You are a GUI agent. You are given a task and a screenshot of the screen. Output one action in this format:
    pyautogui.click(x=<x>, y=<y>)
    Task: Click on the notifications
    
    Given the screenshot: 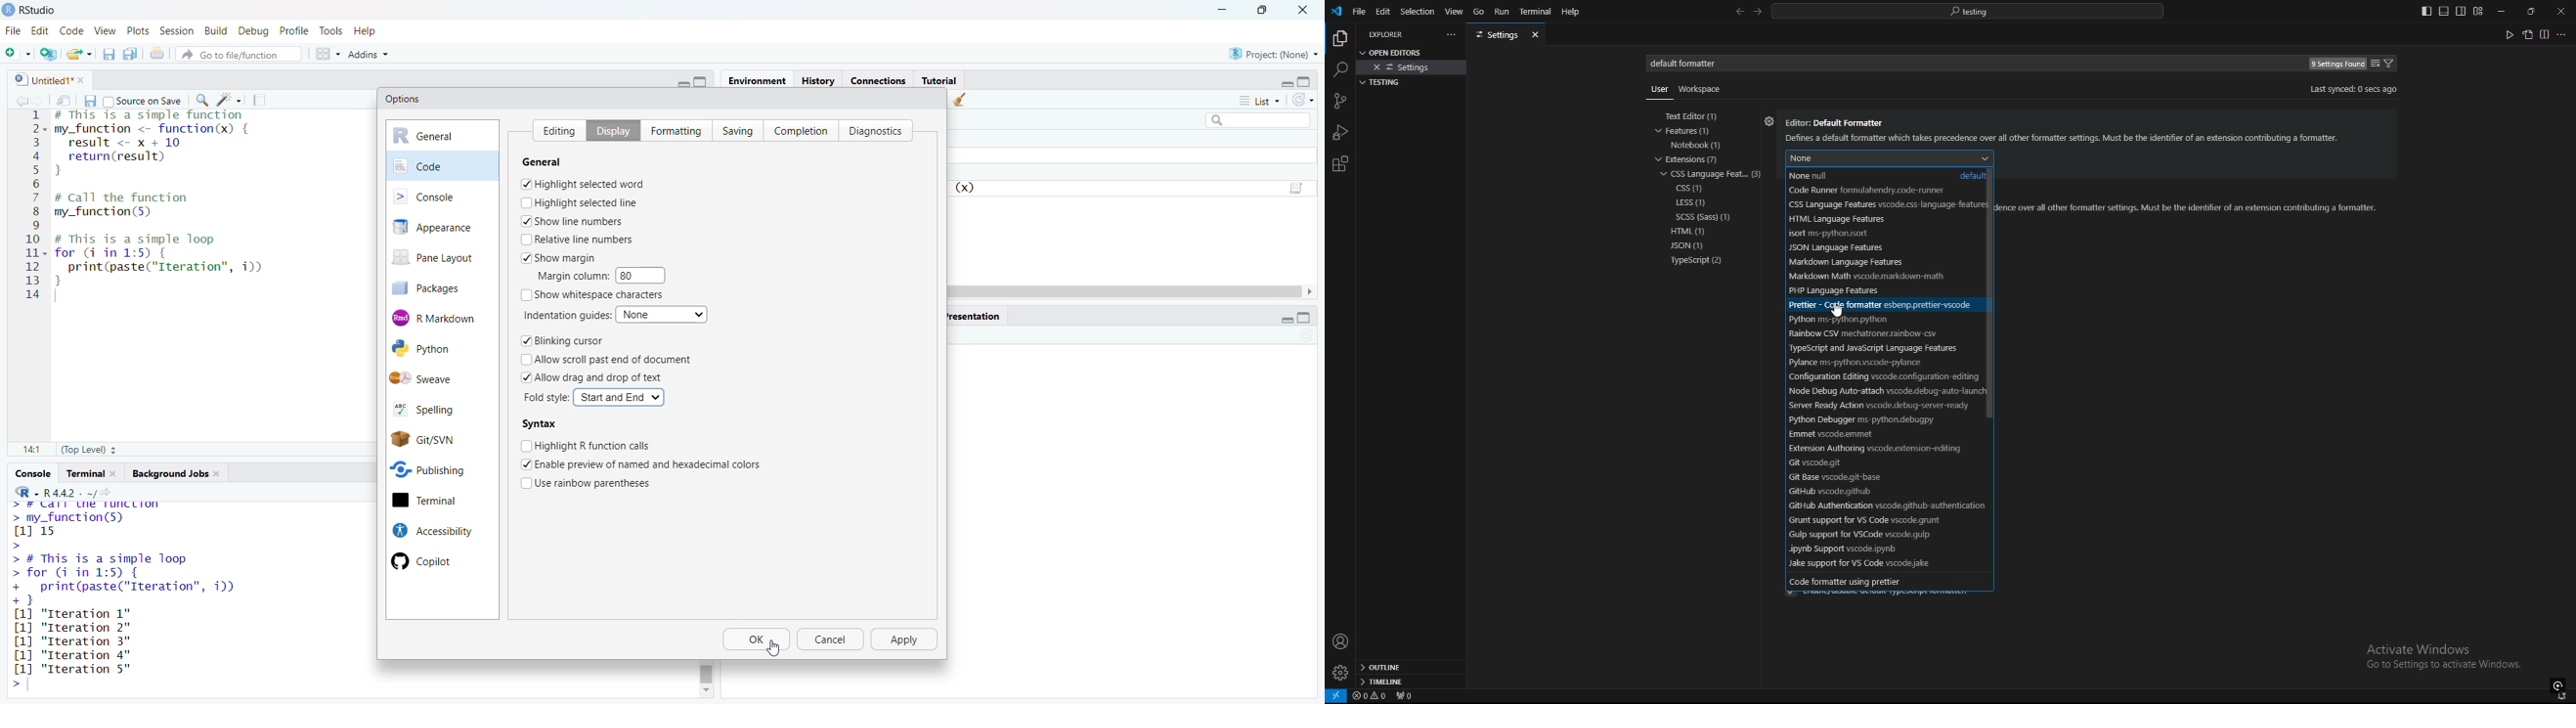 What is the action you would take?
    pyautogui.click(x=2563, y=697)
    